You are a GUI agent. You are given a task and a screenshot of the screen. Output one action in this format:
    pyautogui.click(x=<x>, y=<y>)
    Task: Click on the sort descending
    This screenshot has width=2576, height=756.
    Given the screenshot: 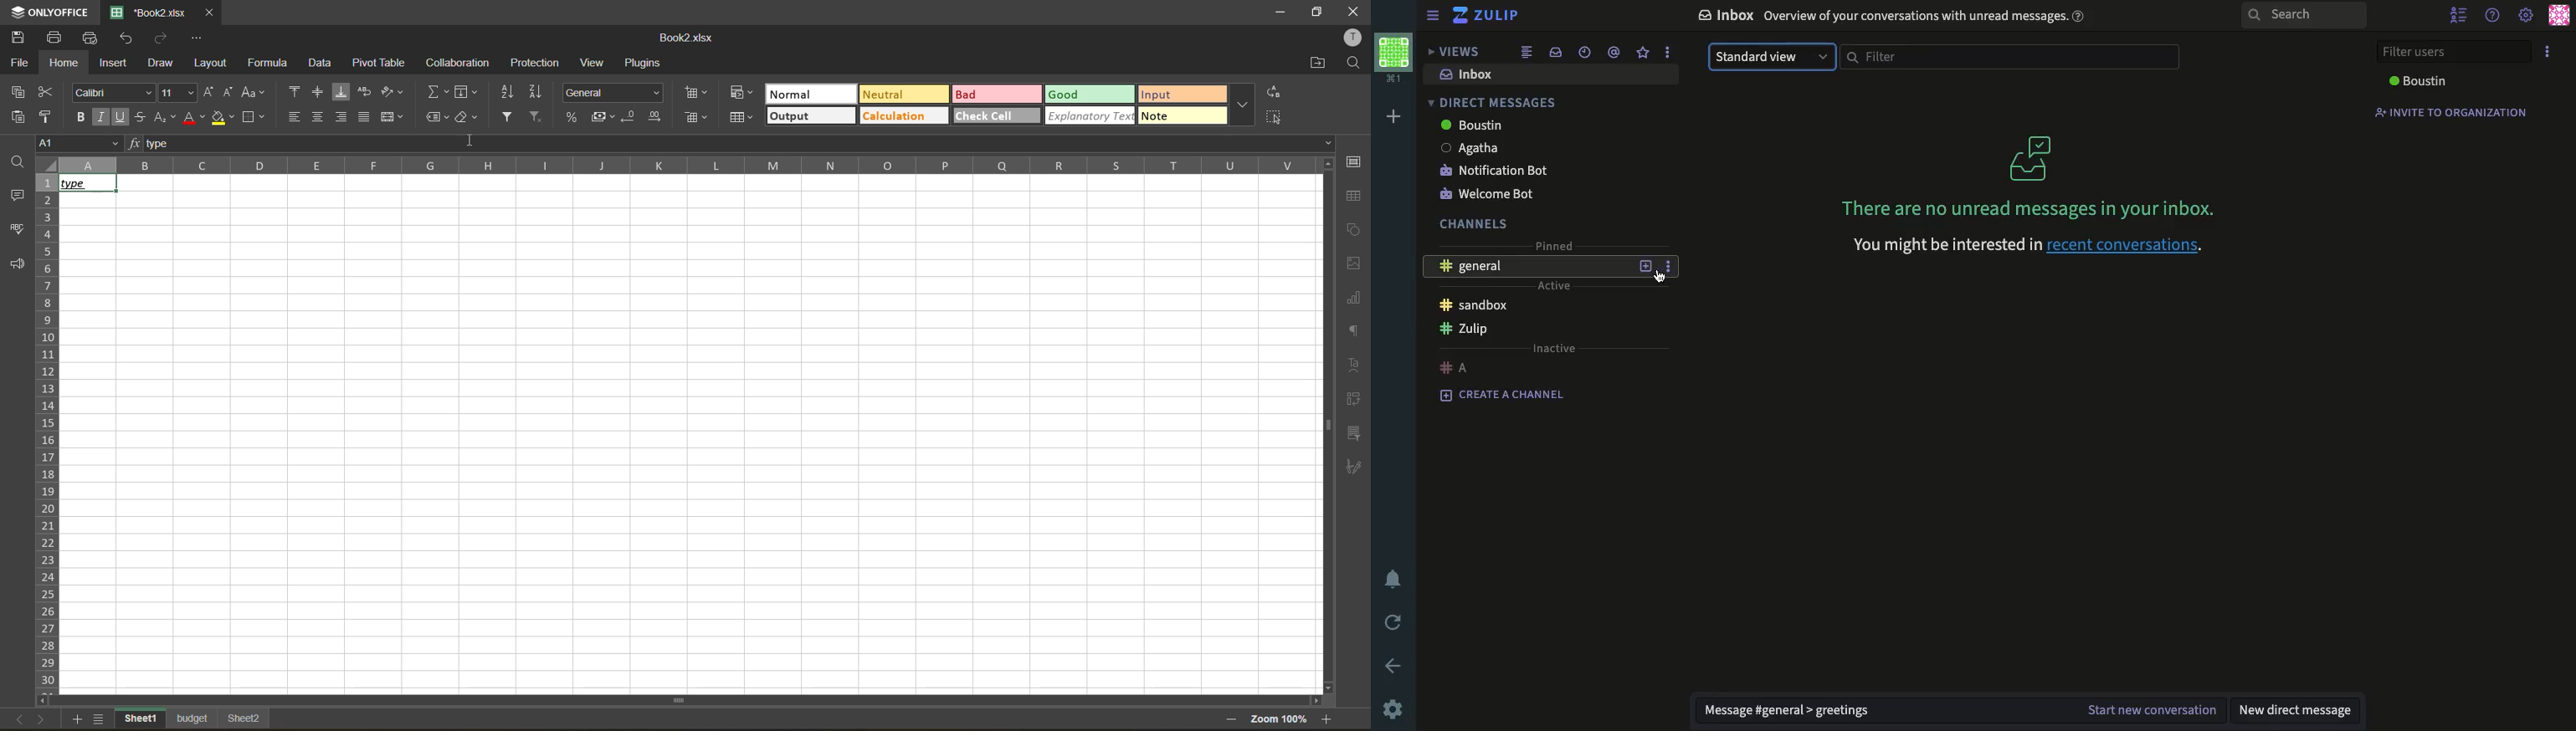 What is the action you would take?
    pyautogui.click(x=537, y=91)
    